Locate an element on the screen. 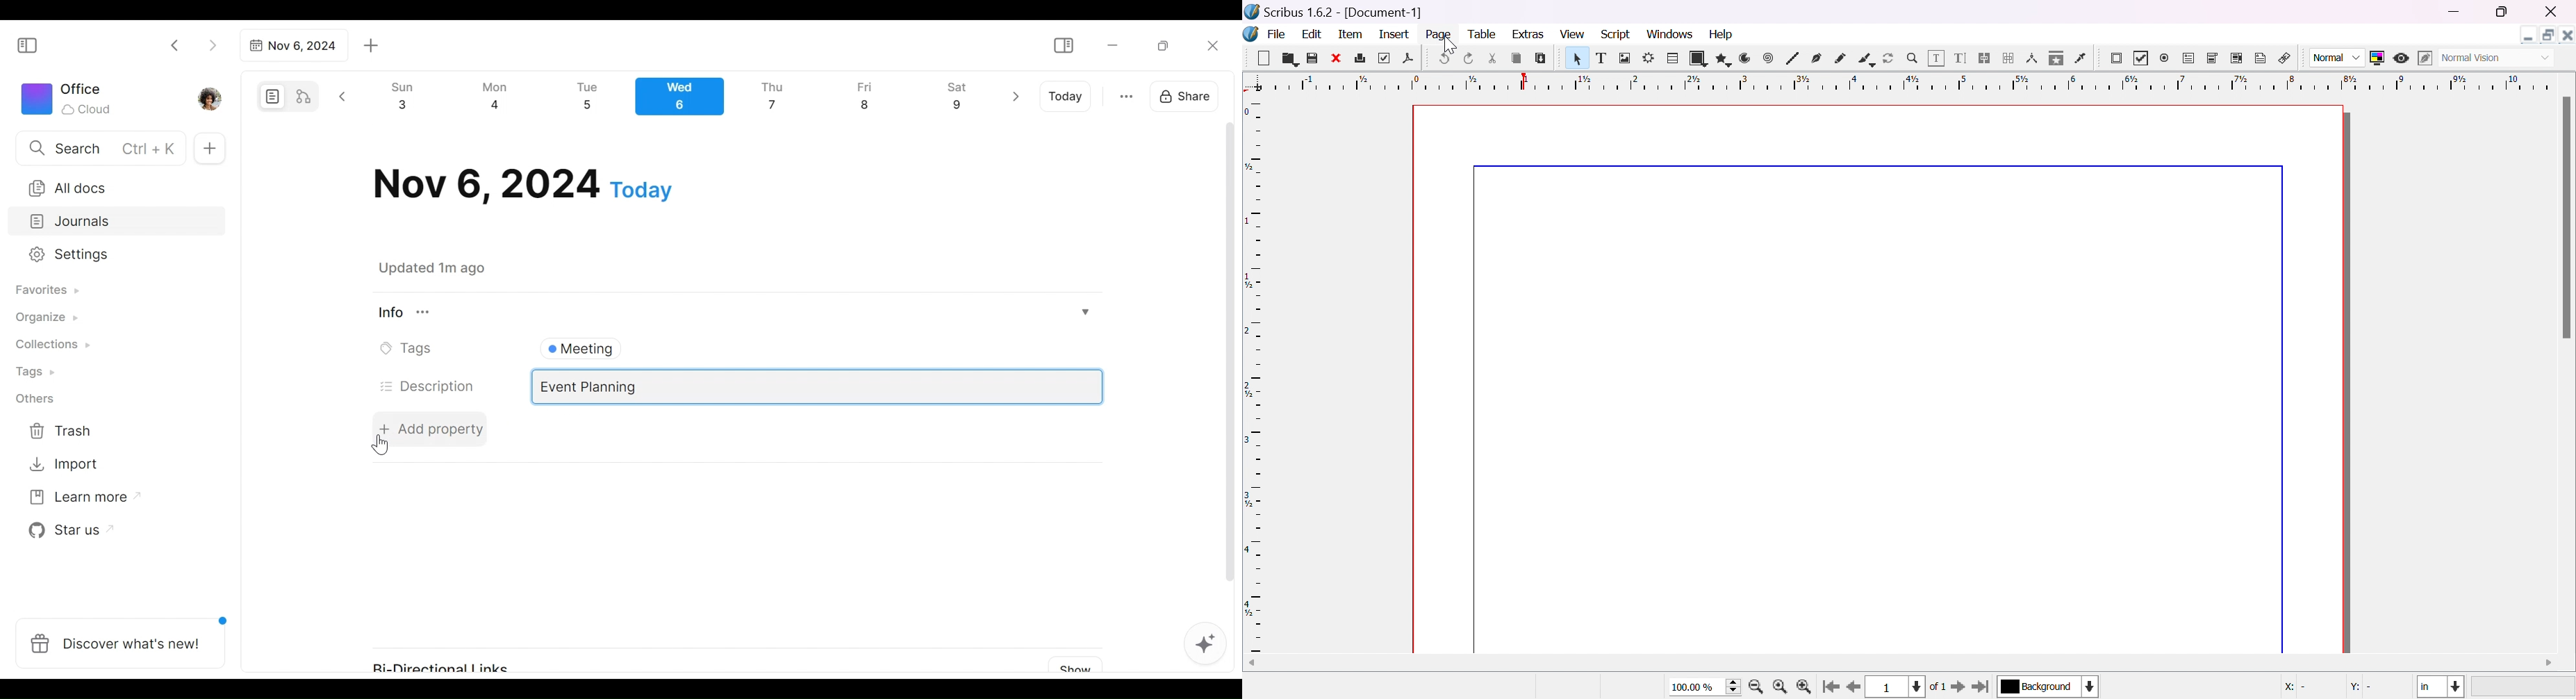 The image size is (2576, 700). go to last page is located at coordinates (1983, 686).